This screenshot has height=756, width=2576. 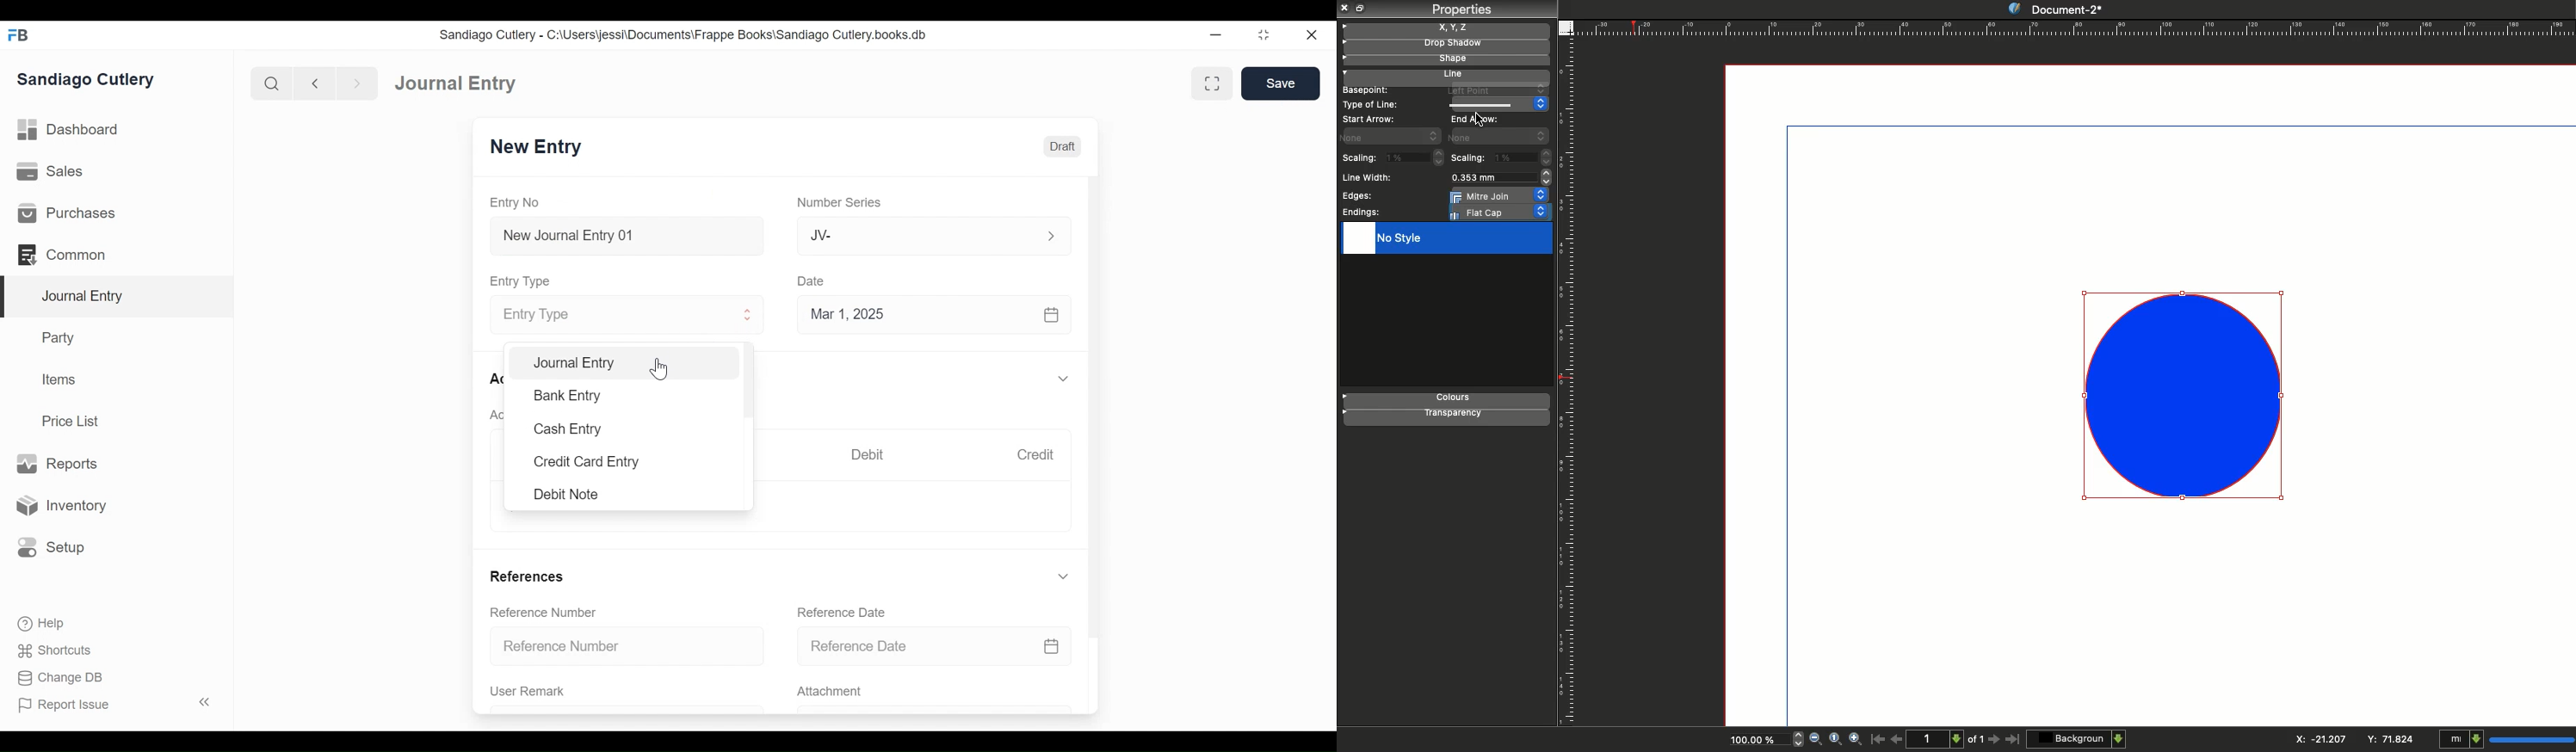 I want to click on of 1, so click(x=1976, y=742).